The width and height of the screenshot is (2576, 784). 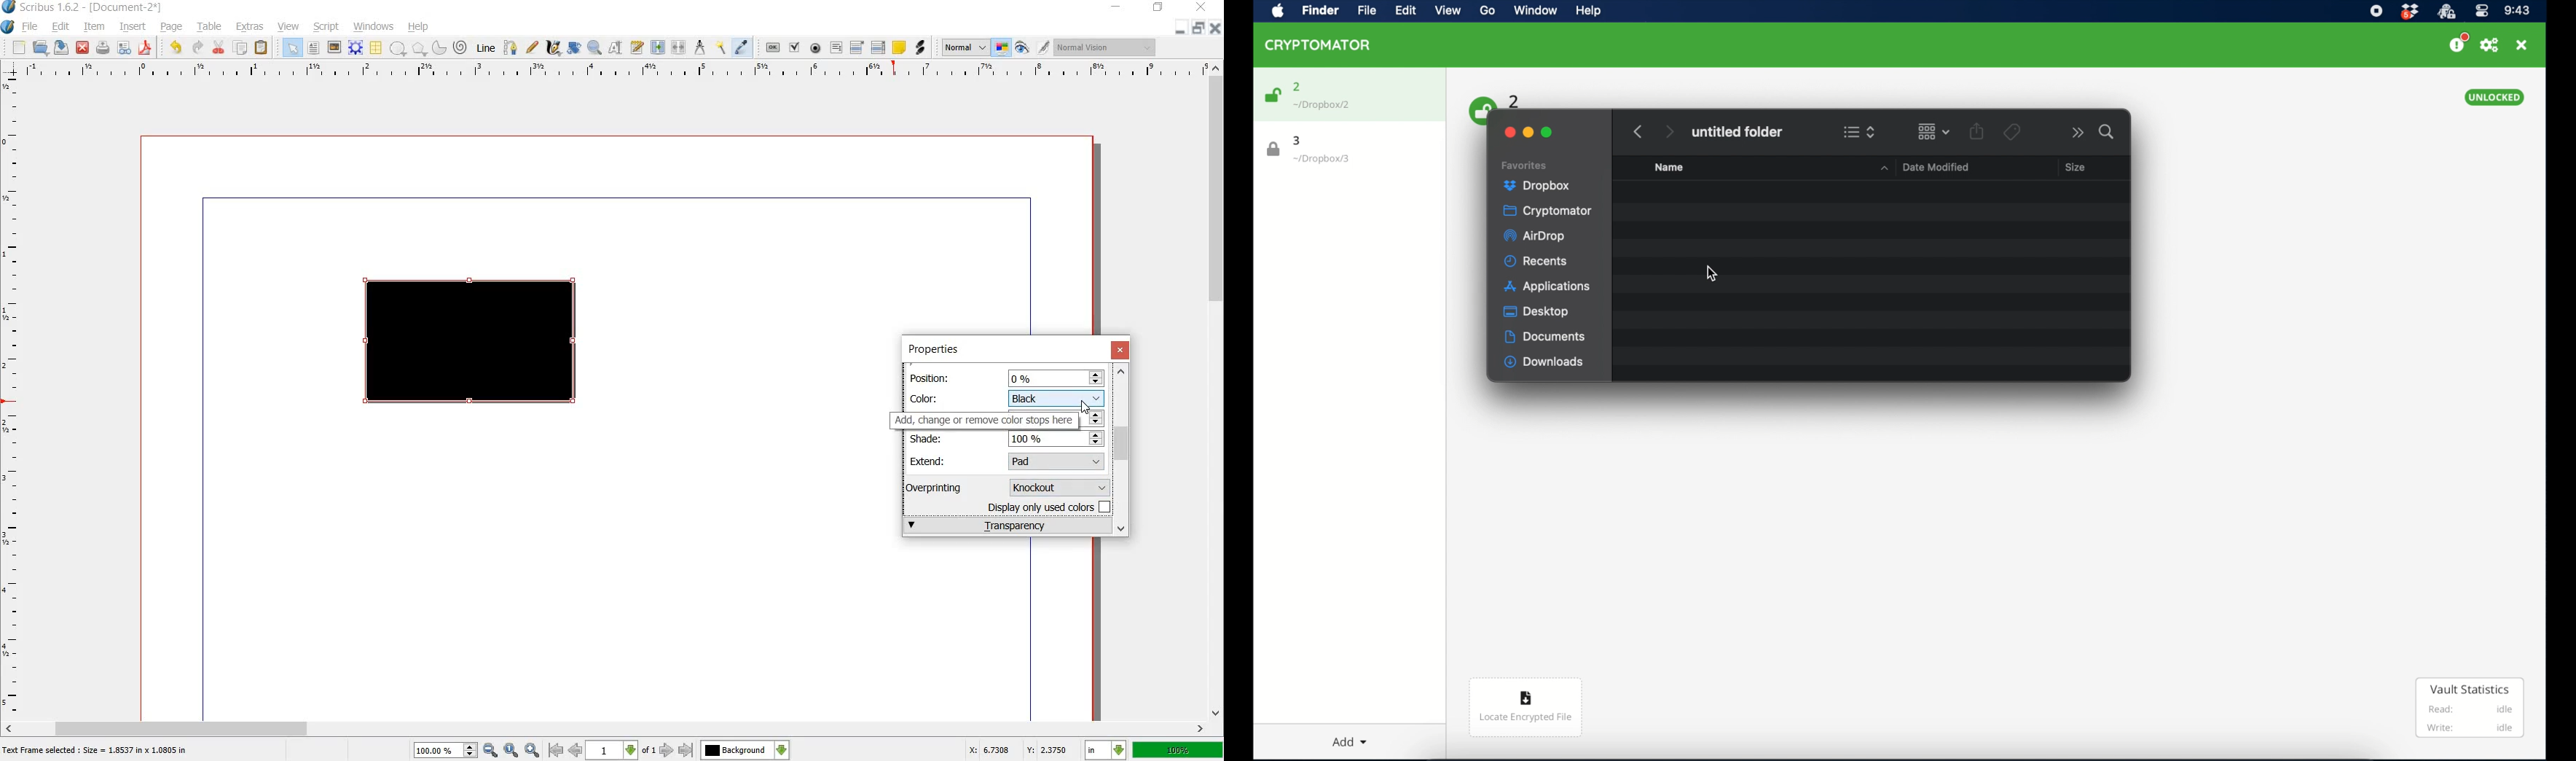 I want to click on zoom to, so click(x=511, y=751).